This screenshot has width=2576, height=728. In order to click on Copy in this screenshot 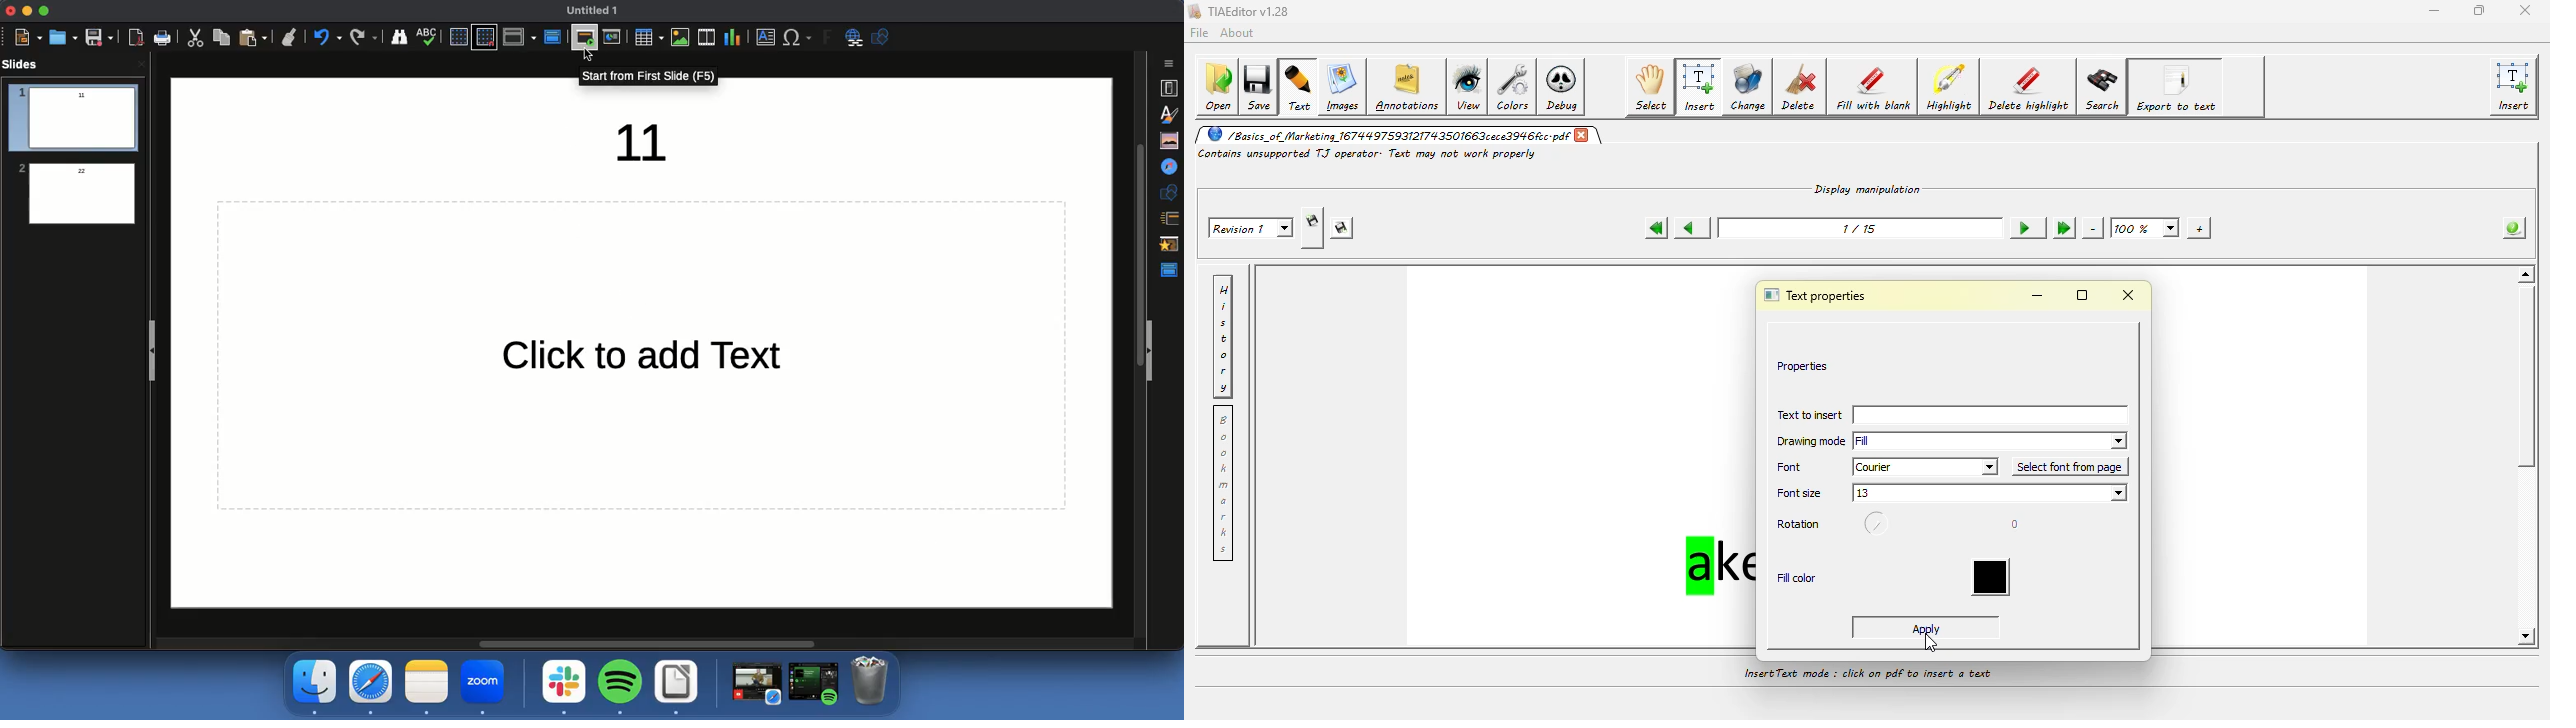, I will do `click(221, 39)`.